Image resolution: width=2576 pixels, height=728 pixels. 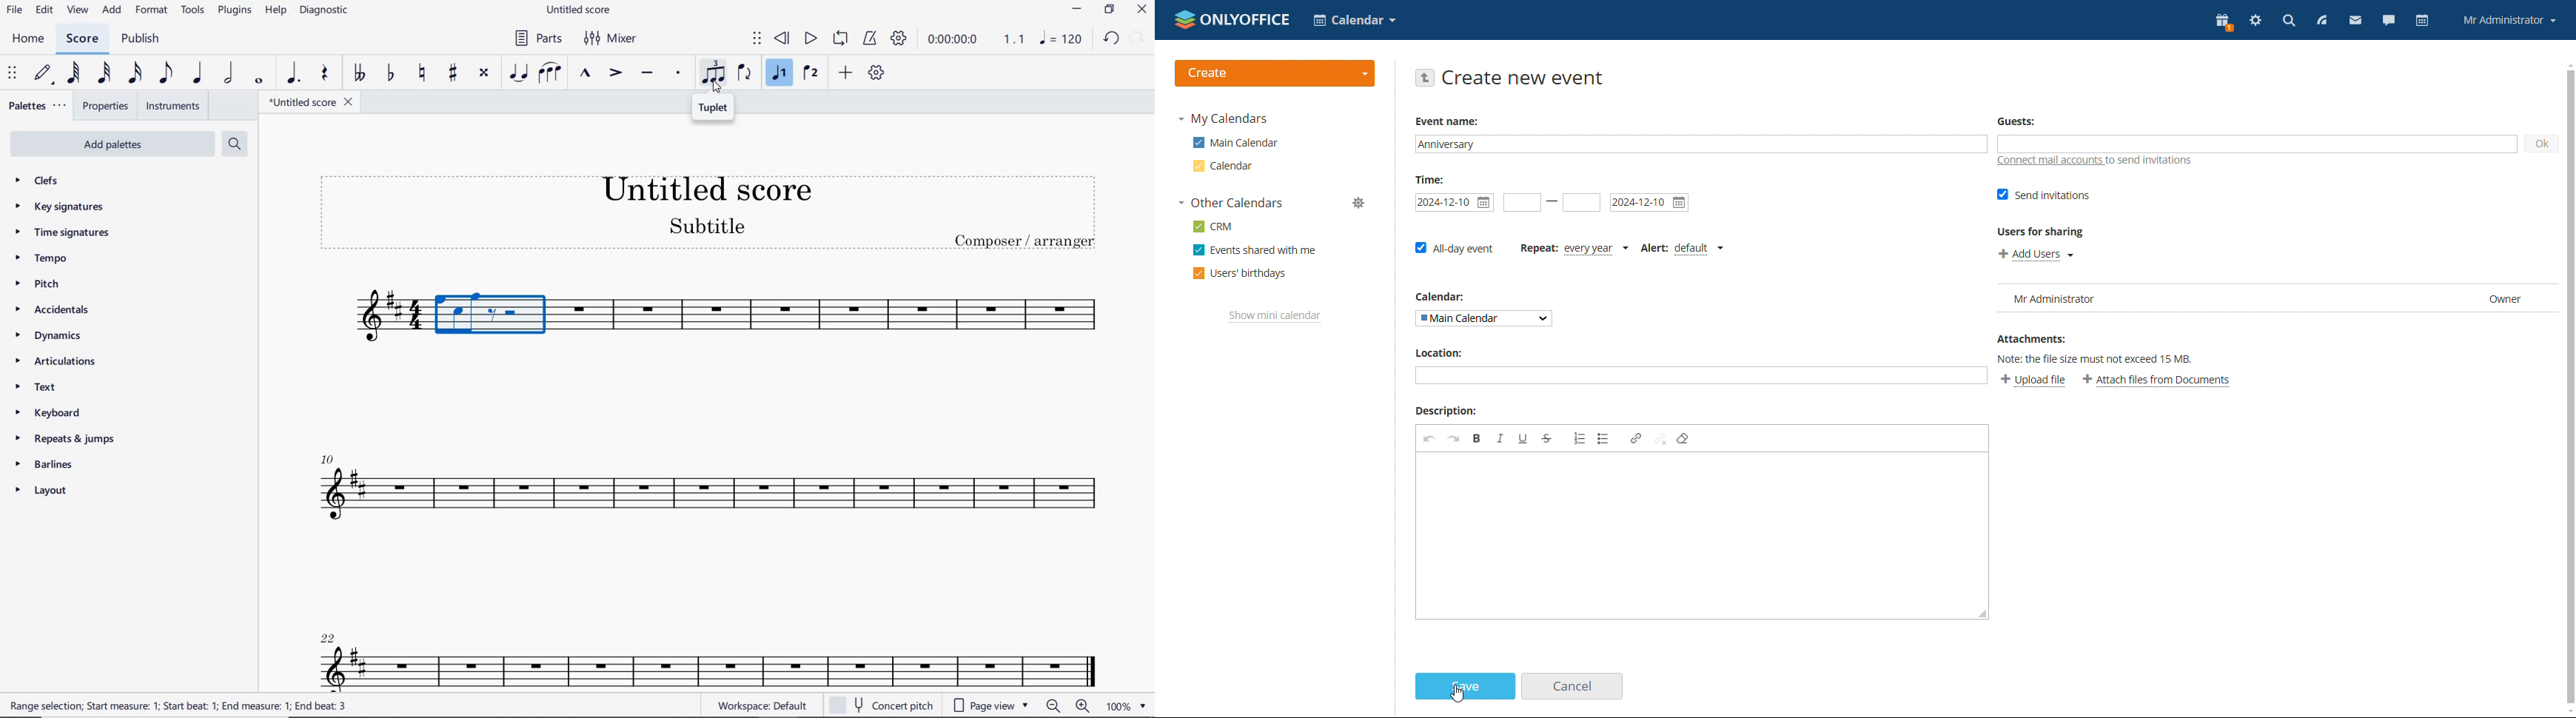 I want to click on events shared with me, so click(x=1253, y=249).